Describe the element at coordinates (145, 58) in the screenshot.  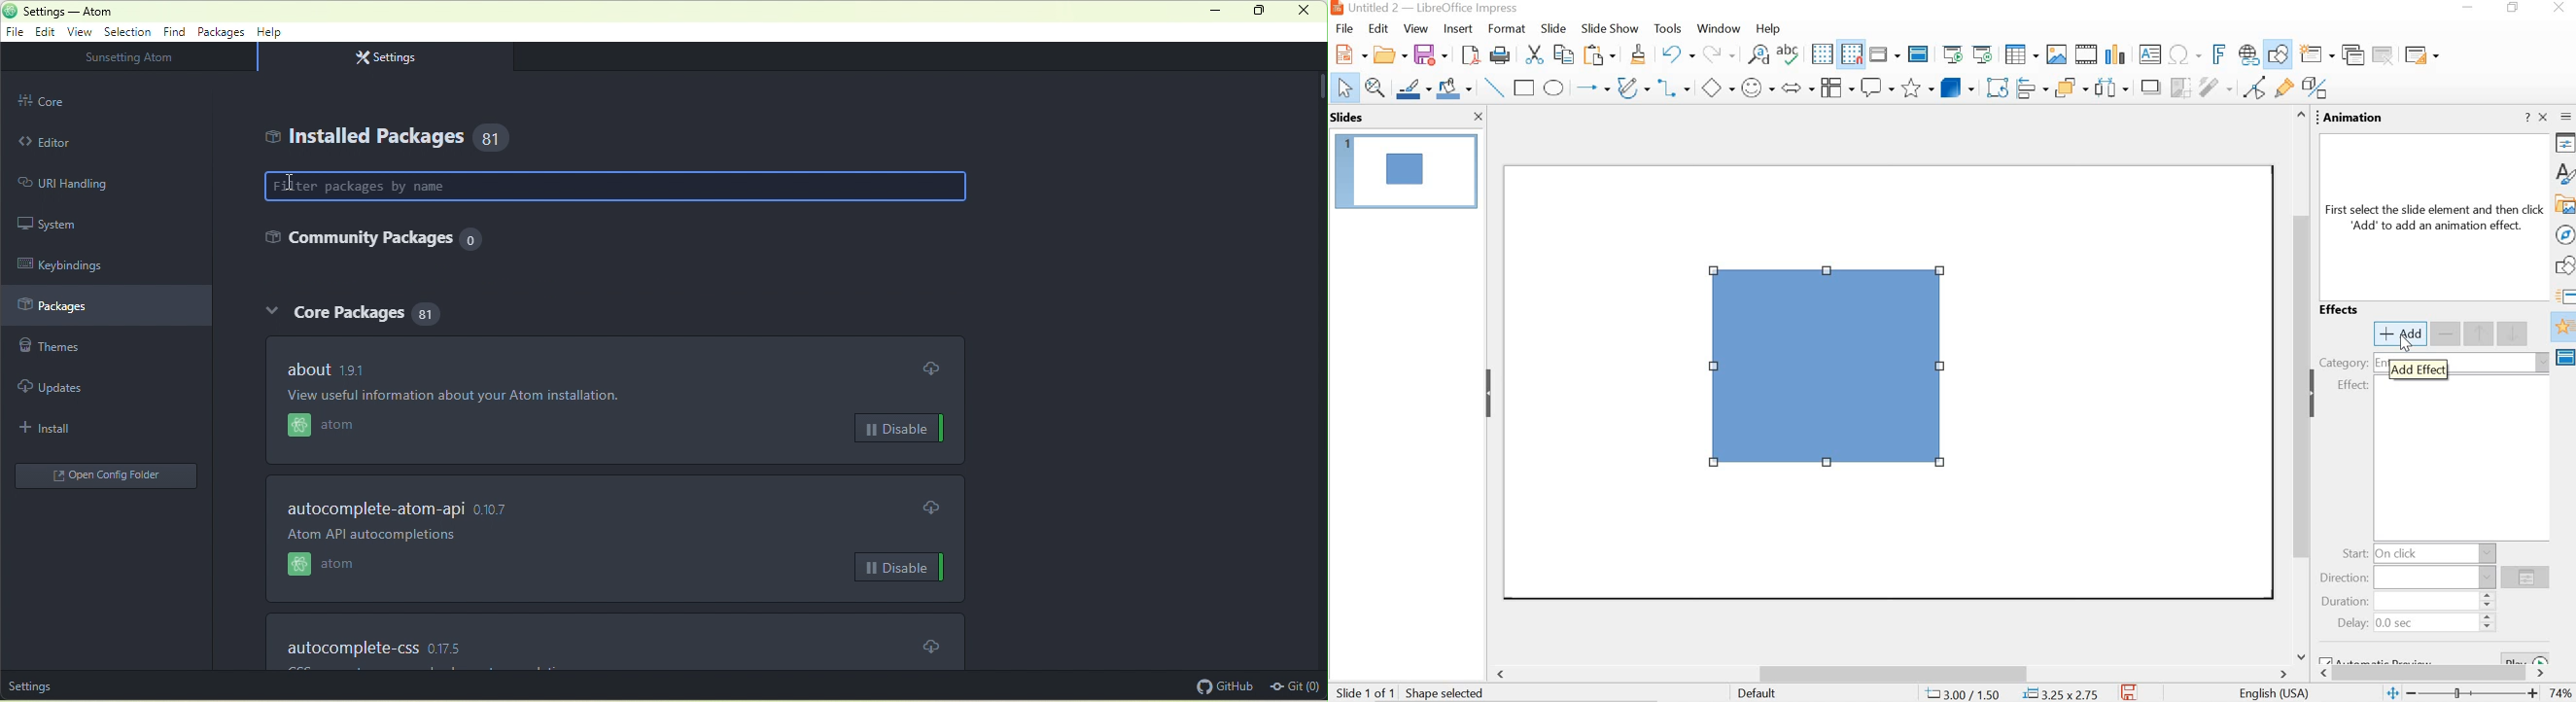
I see `sunsetting atom` at that location.